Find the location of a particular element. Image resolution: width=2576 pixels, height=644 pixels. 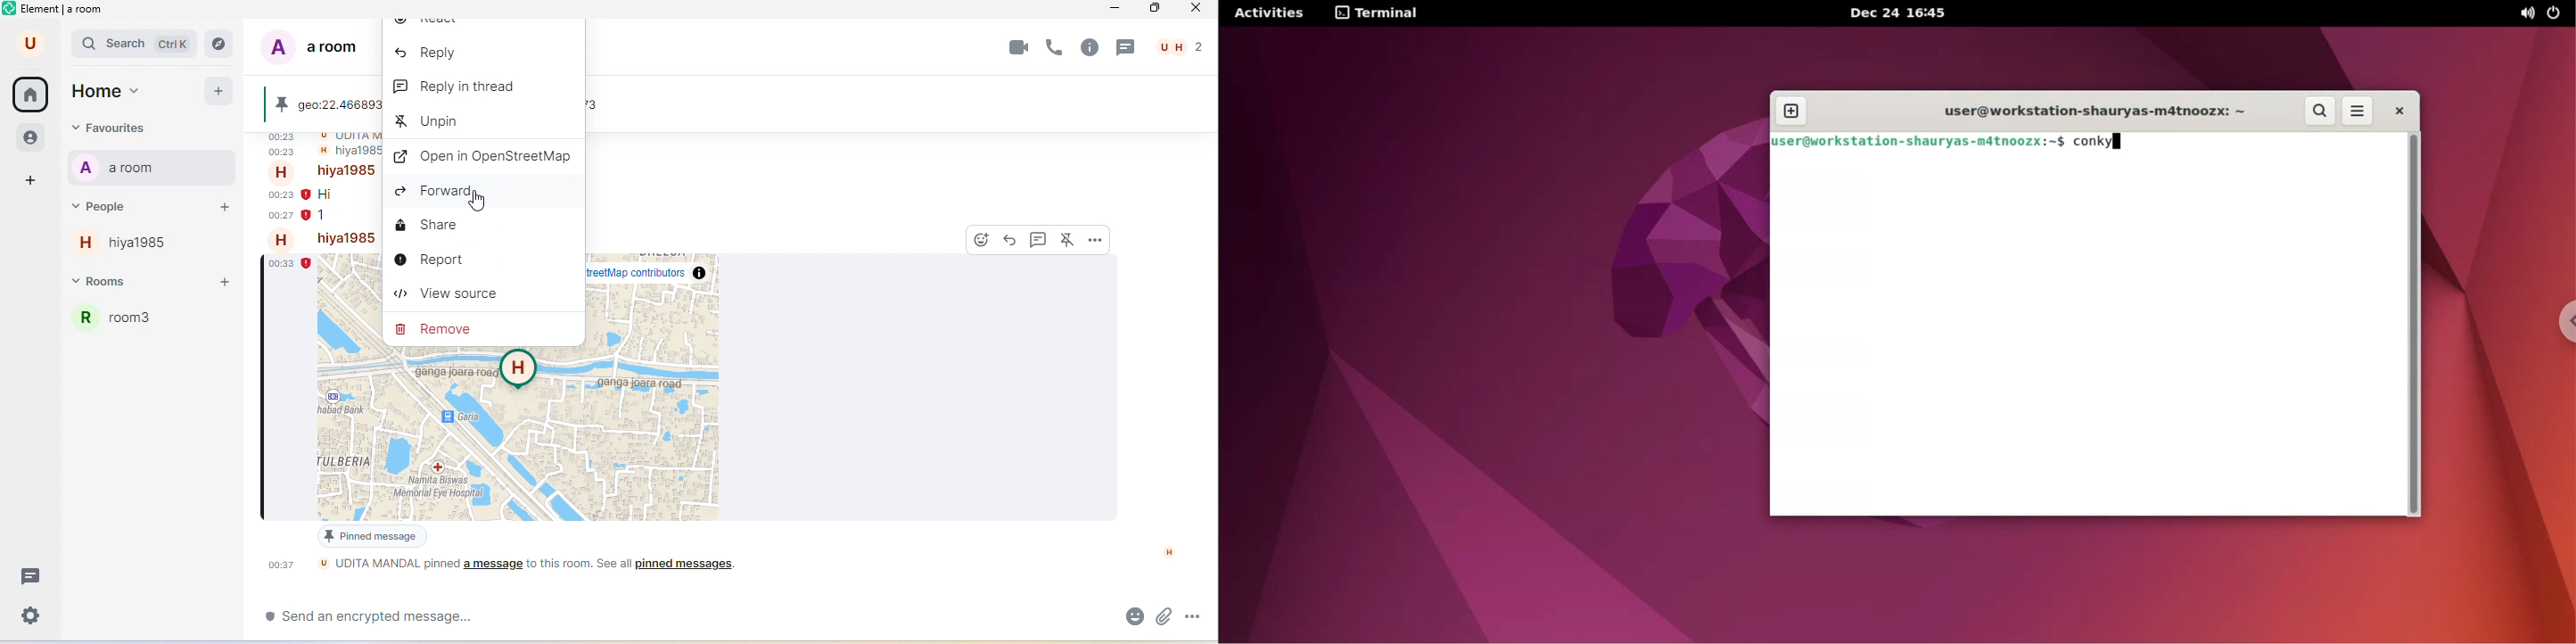

hiya 1985 is located at coordinates (346, 171).